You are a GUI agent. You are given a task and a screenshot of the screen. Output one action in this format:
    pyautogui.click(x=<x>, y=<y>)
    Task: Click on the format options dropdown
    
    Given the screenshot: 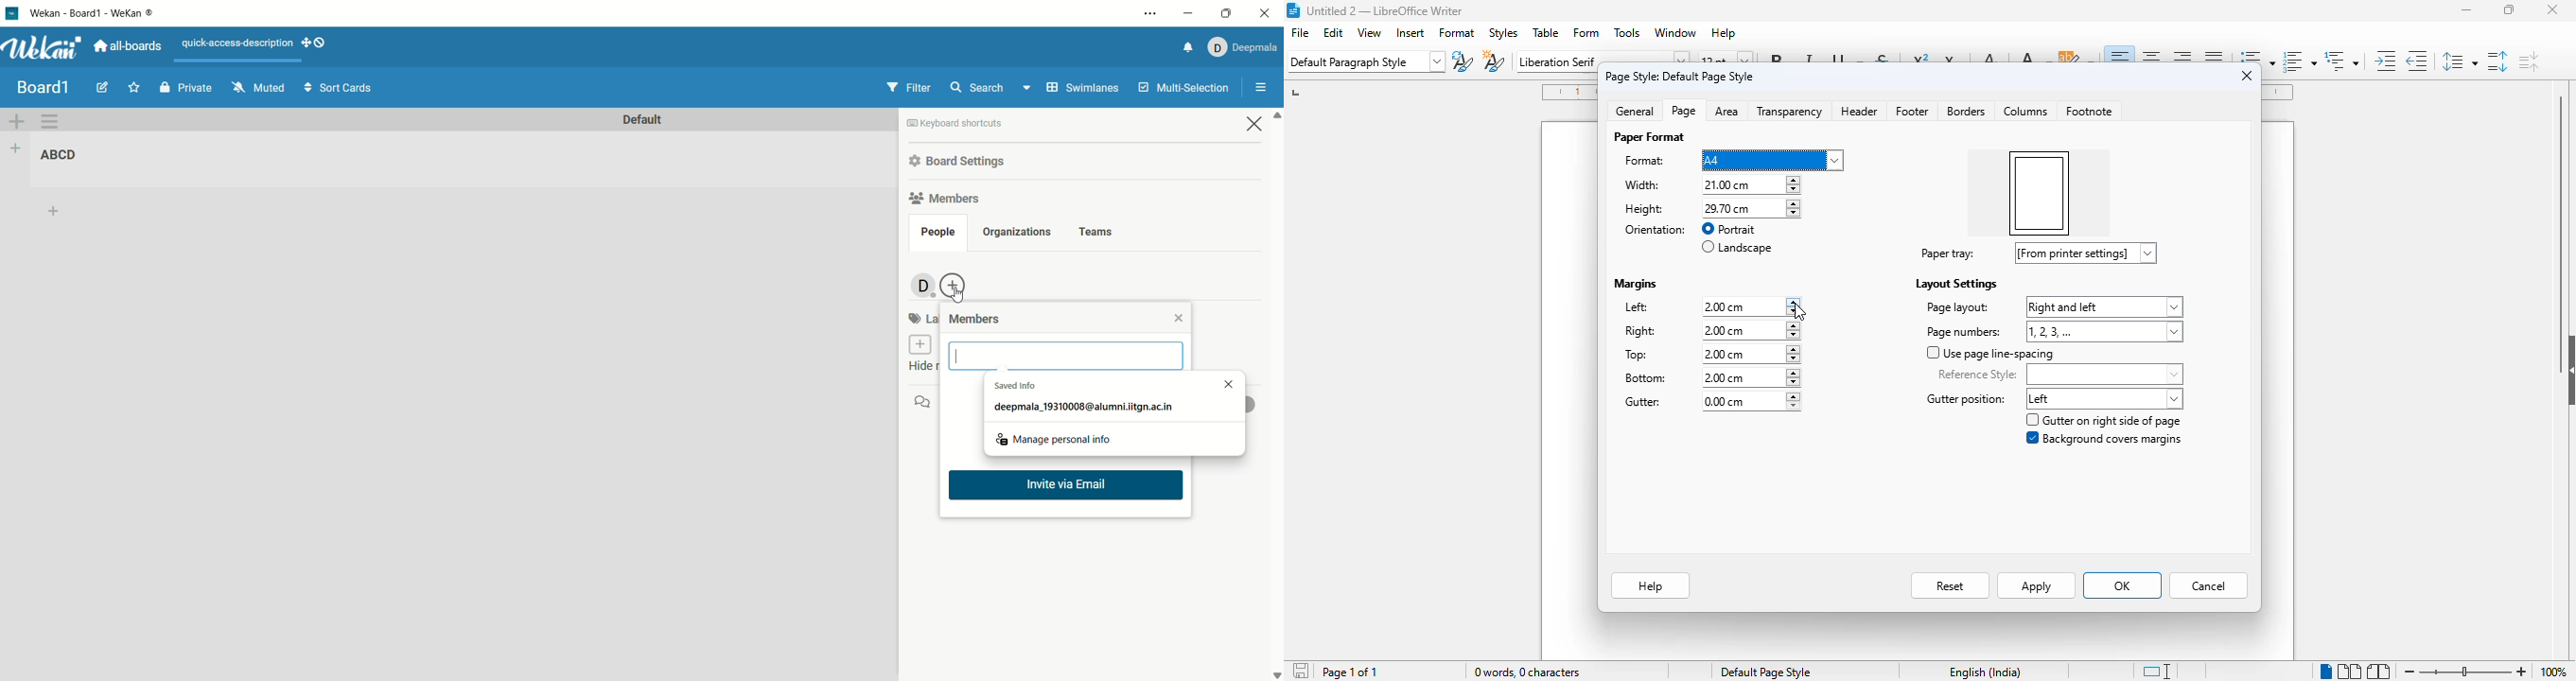 What is the action you would take?
    pyautogui.click(x=1773, y=162)
    